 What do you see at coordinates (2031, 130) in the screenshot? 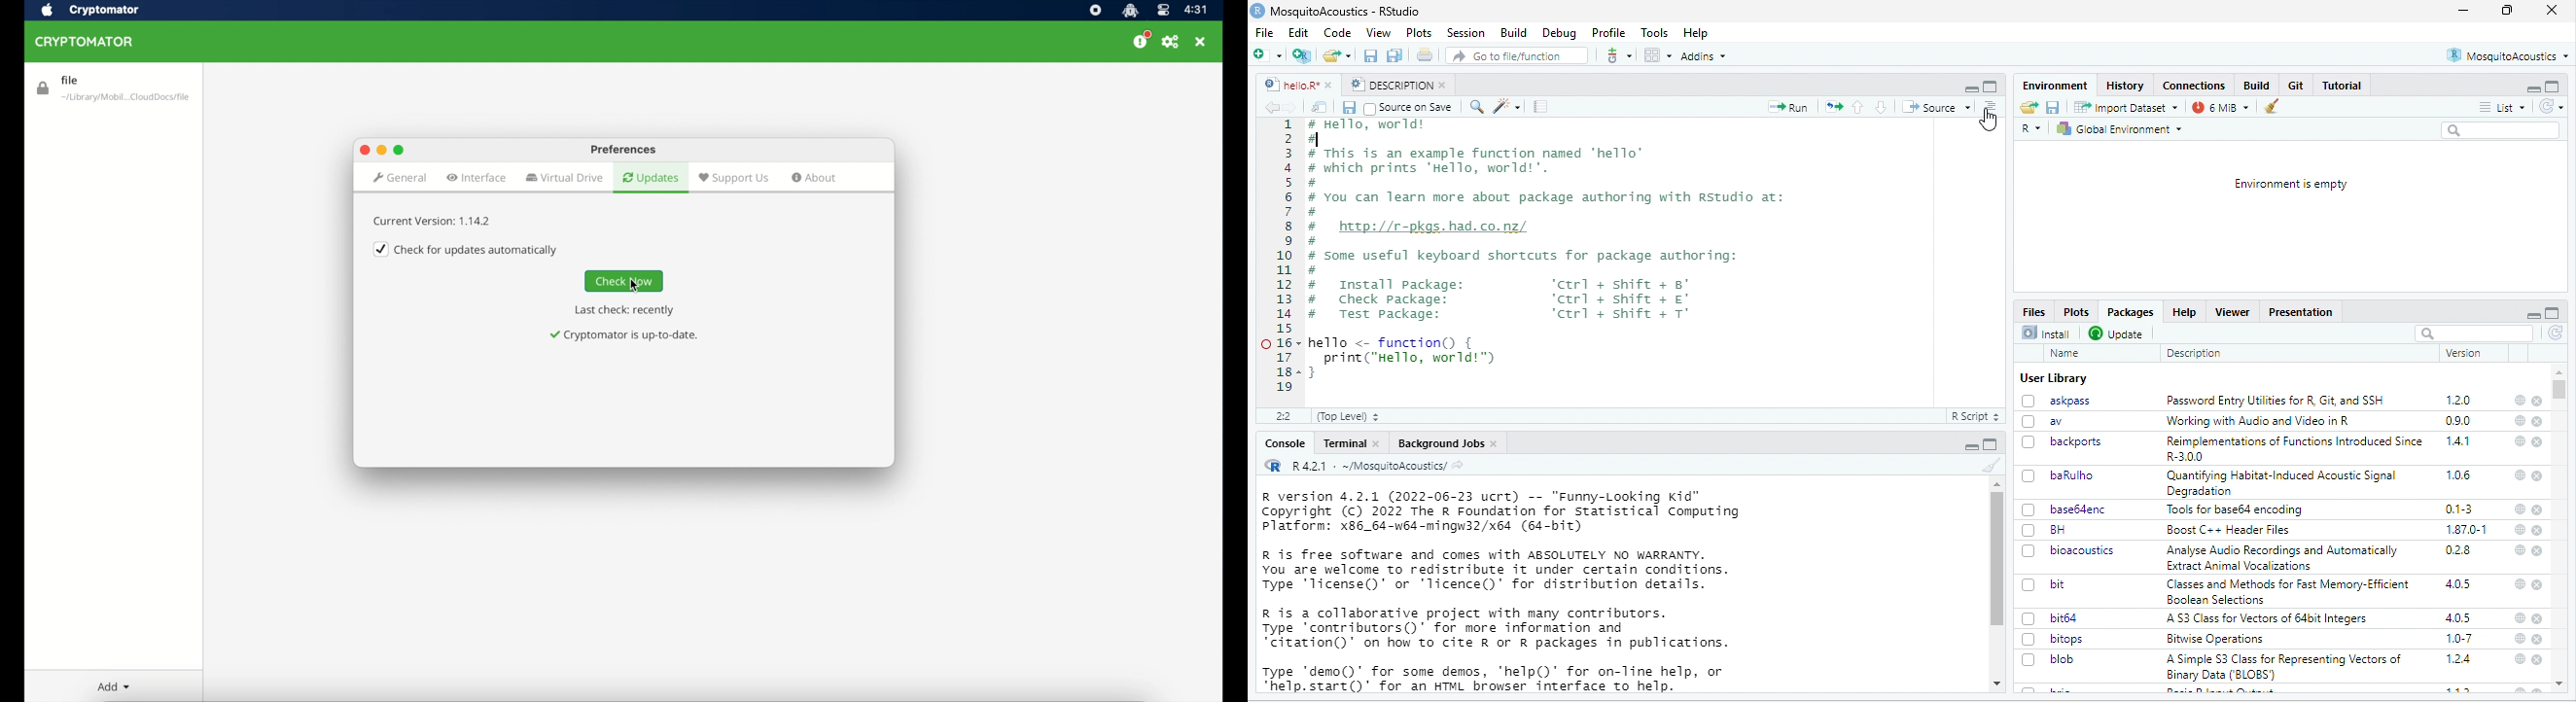
I see `R` at bounding box center [2031, 130].